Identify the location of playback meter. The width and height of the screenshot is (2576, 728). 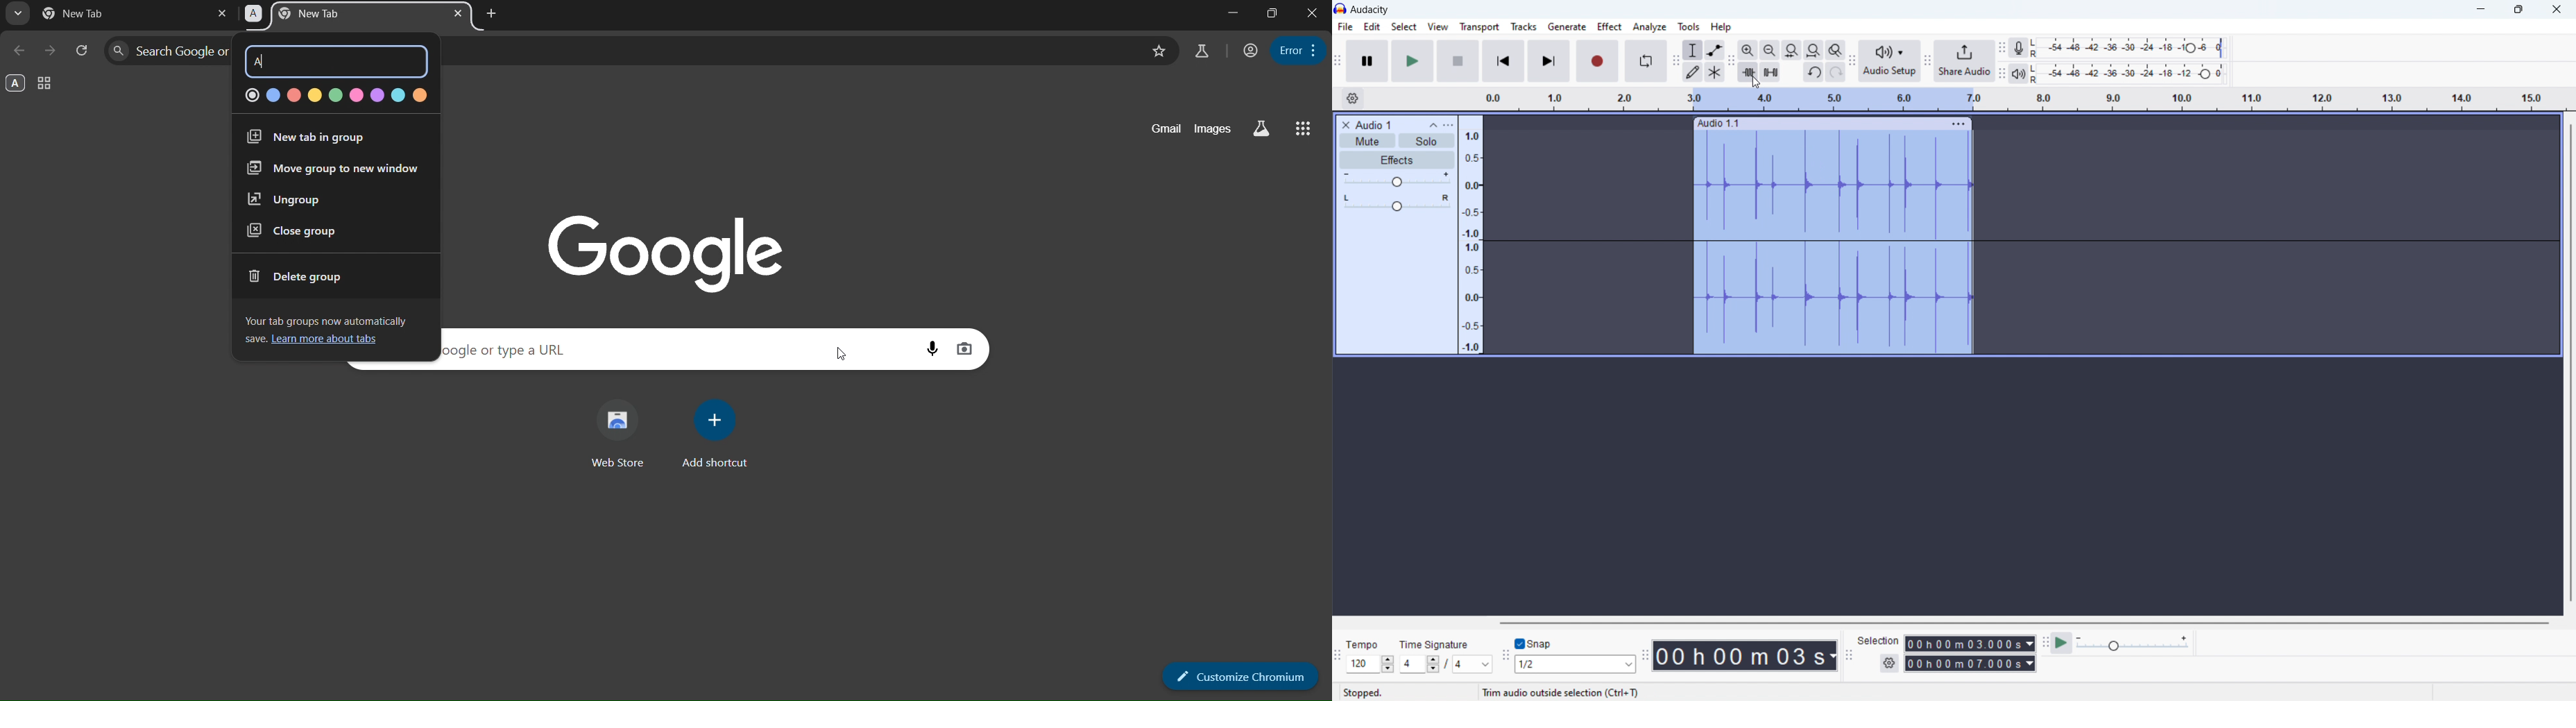
(2022, 74).